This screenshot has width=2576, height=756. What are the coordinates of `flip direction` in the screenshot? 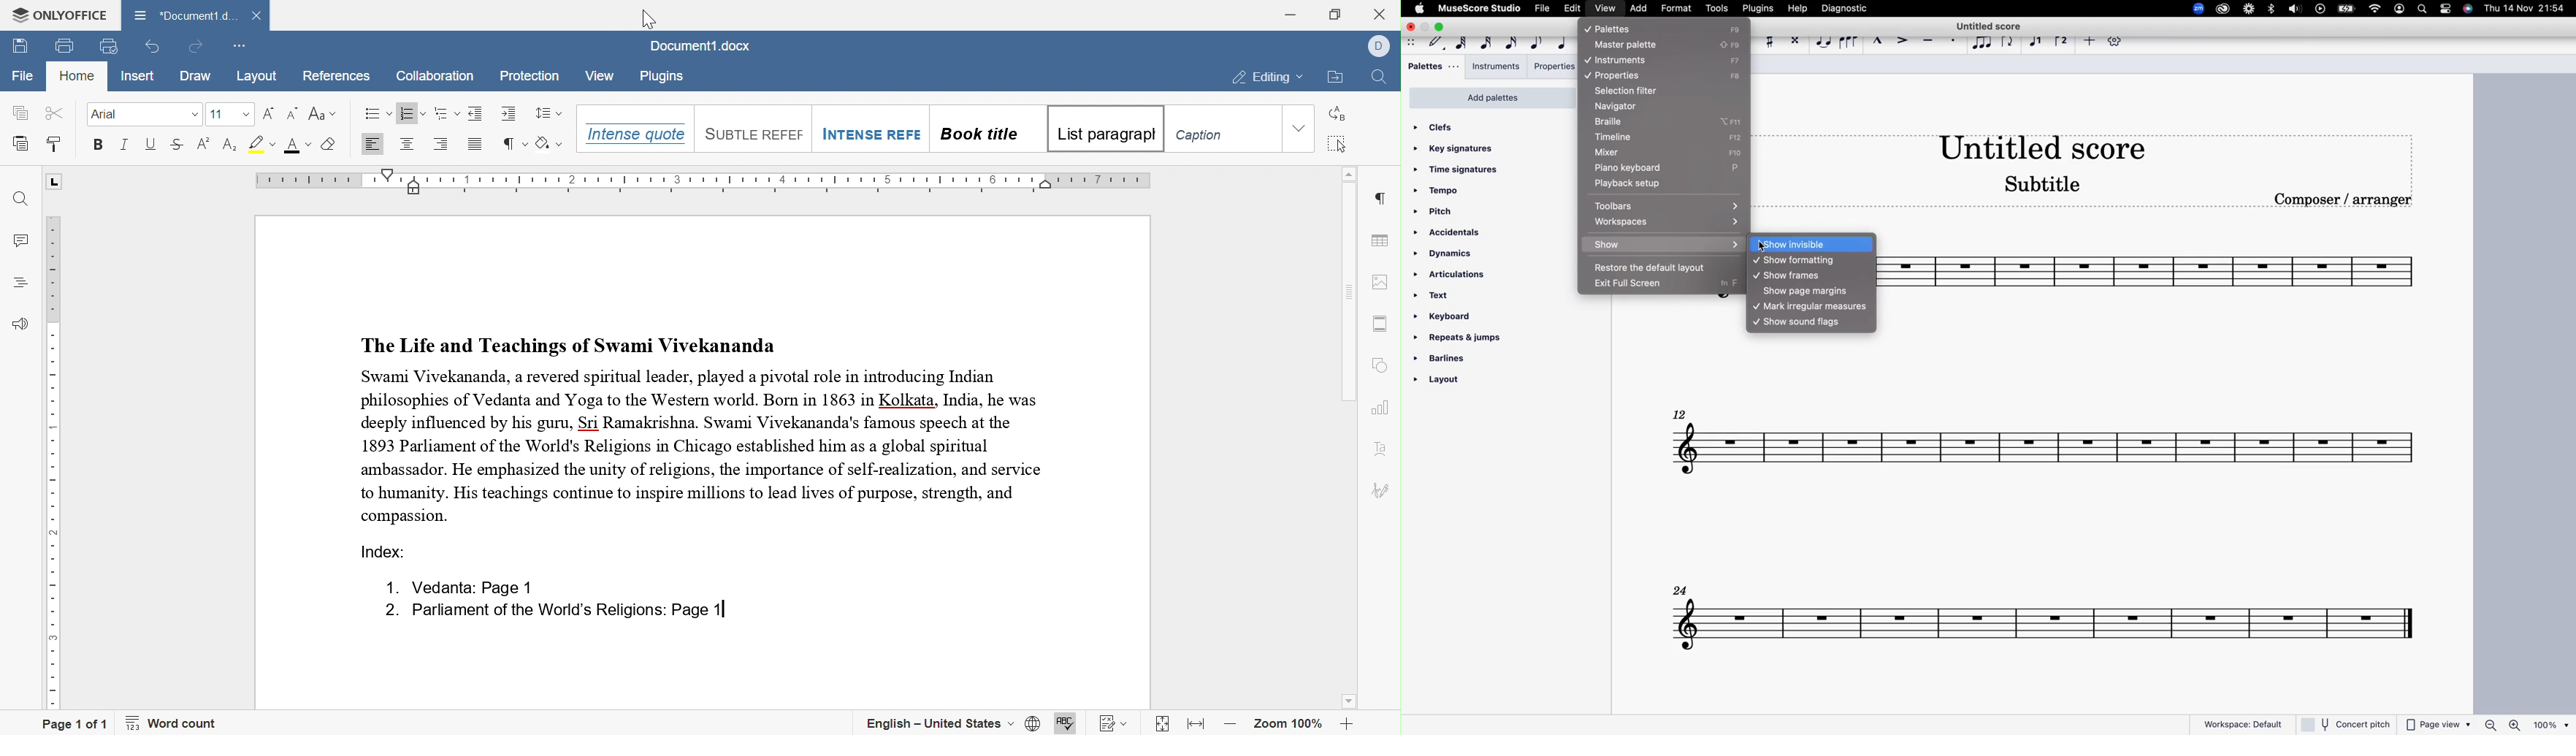 It's located at (2008, 45).